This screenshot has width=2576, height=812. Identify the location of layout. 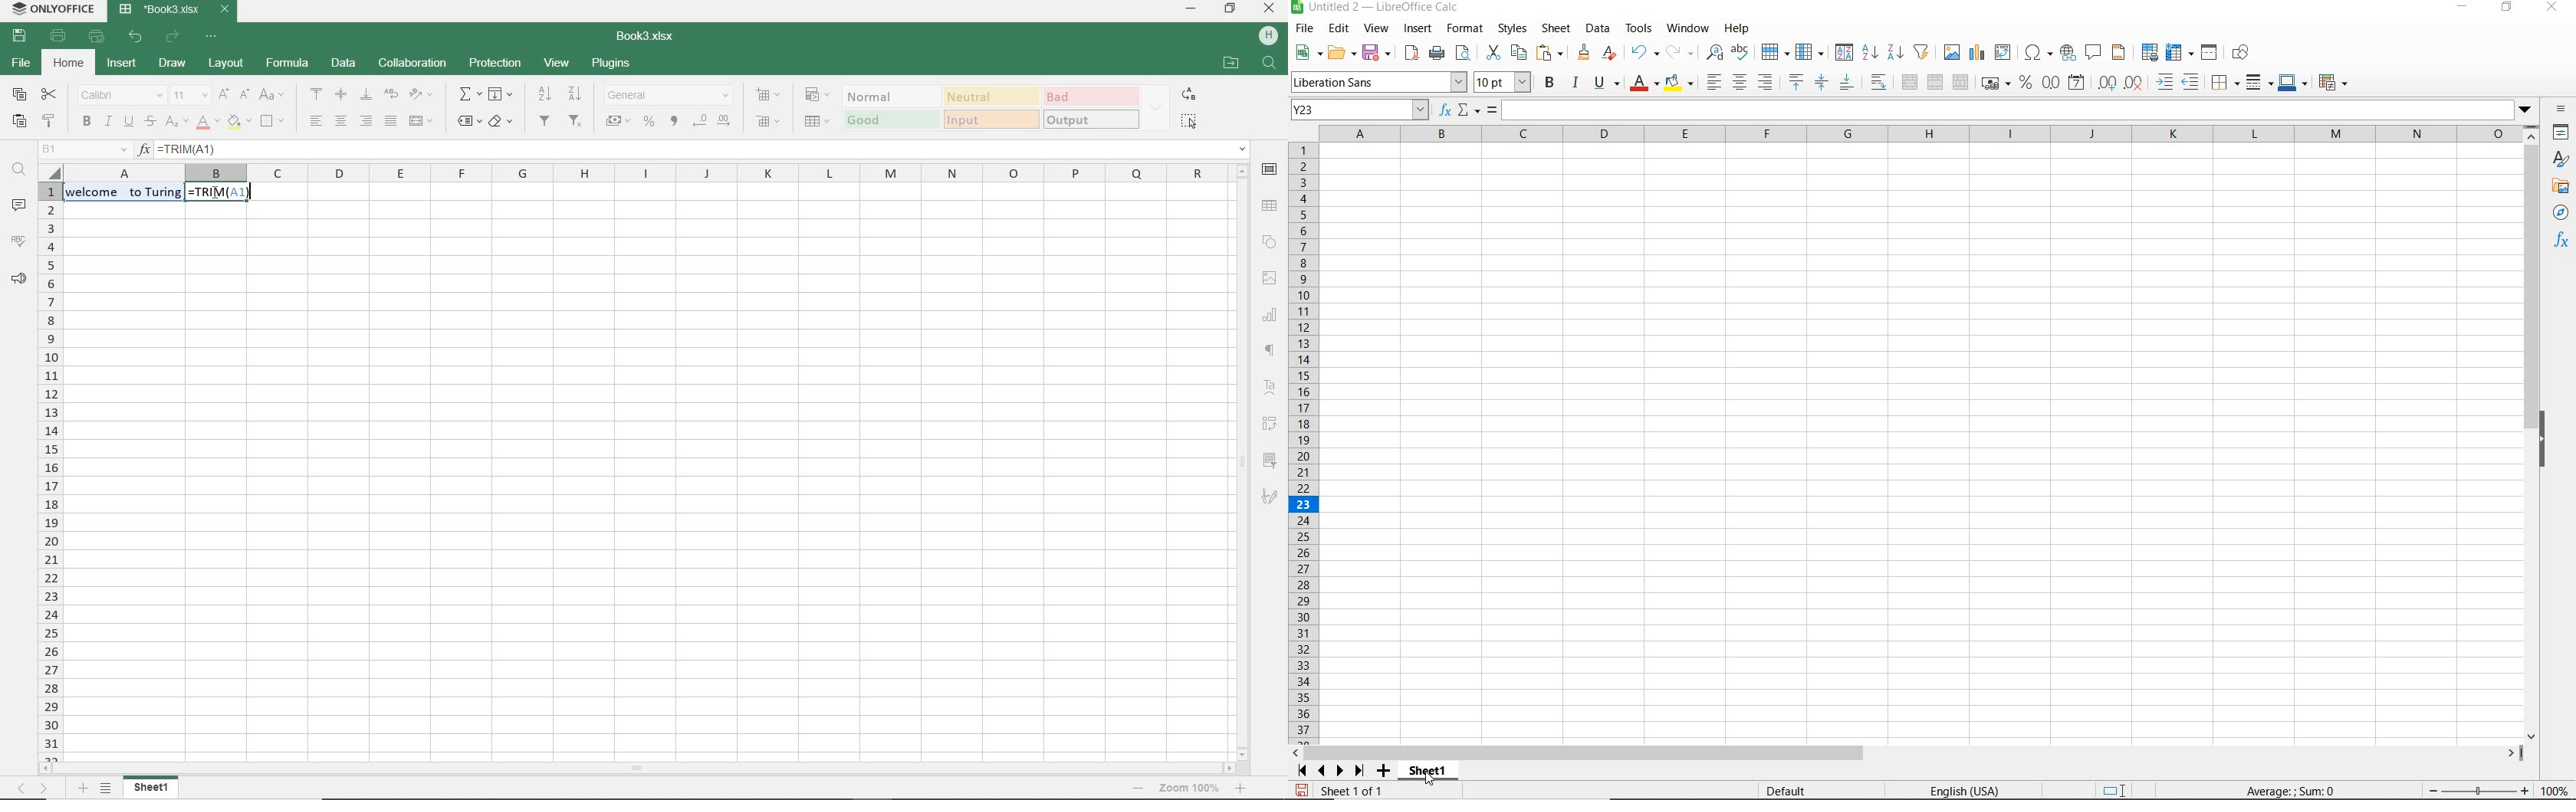
(228, 64).